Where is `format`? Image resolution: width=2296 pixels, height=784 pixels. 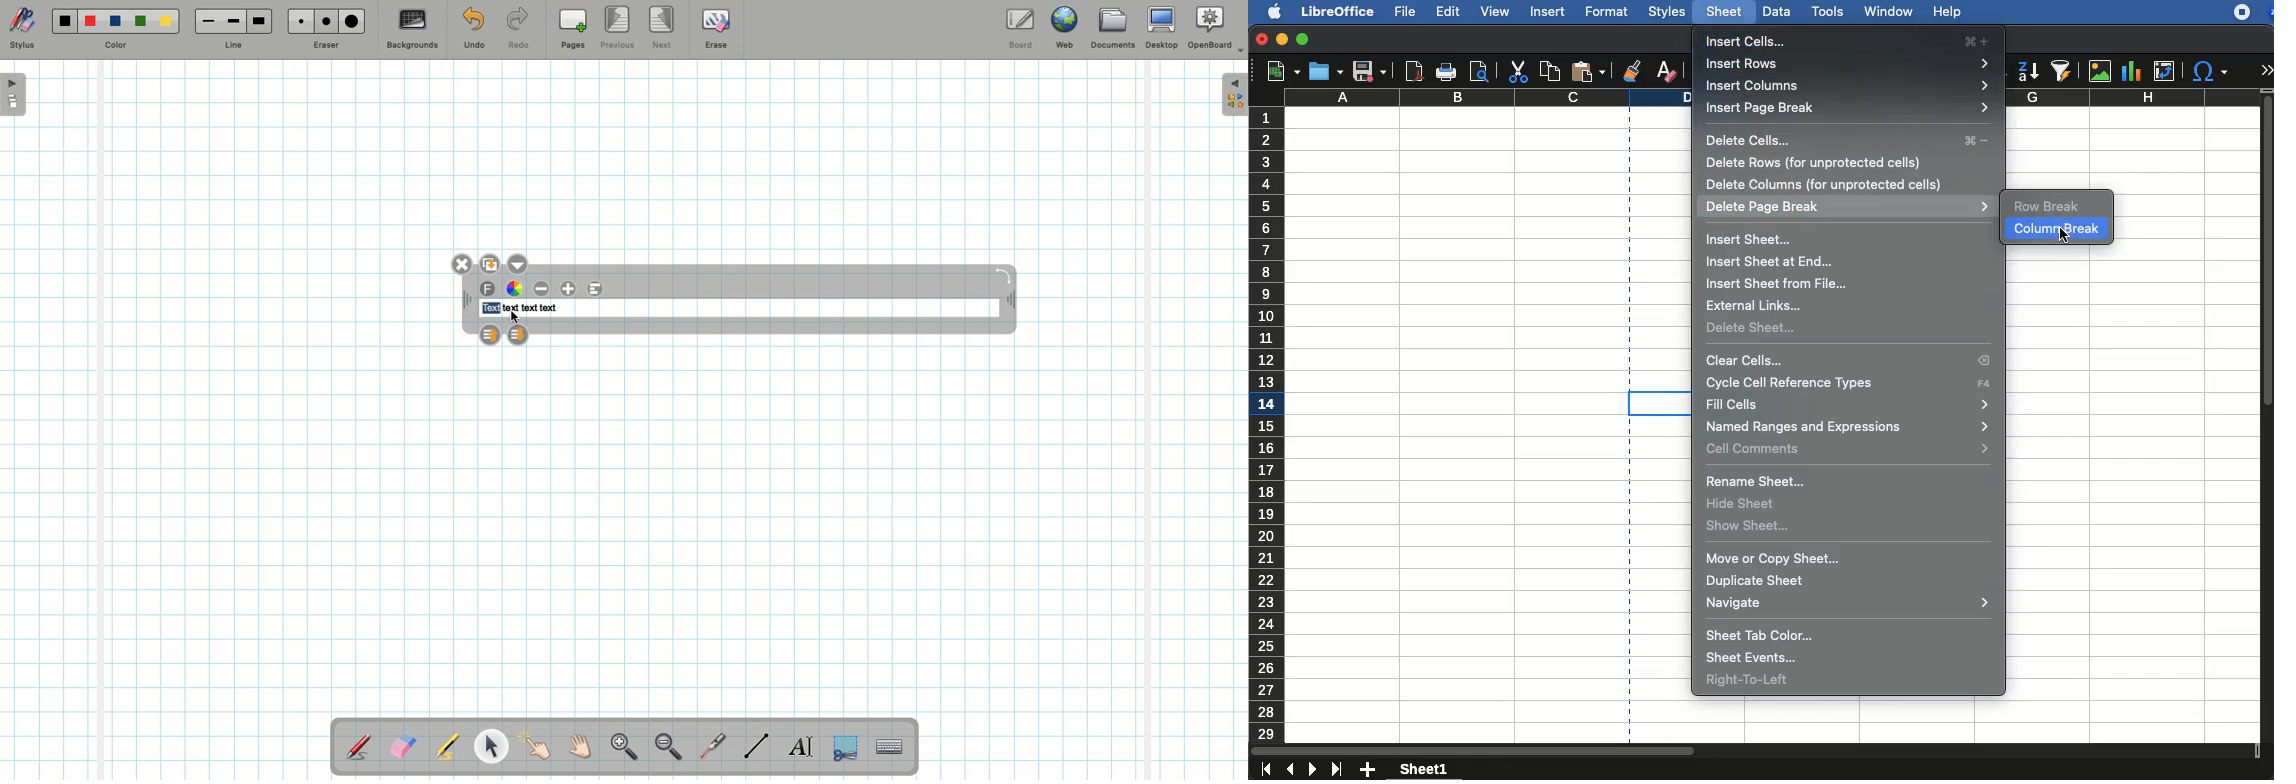
format is located at coordinates (1606, 10).